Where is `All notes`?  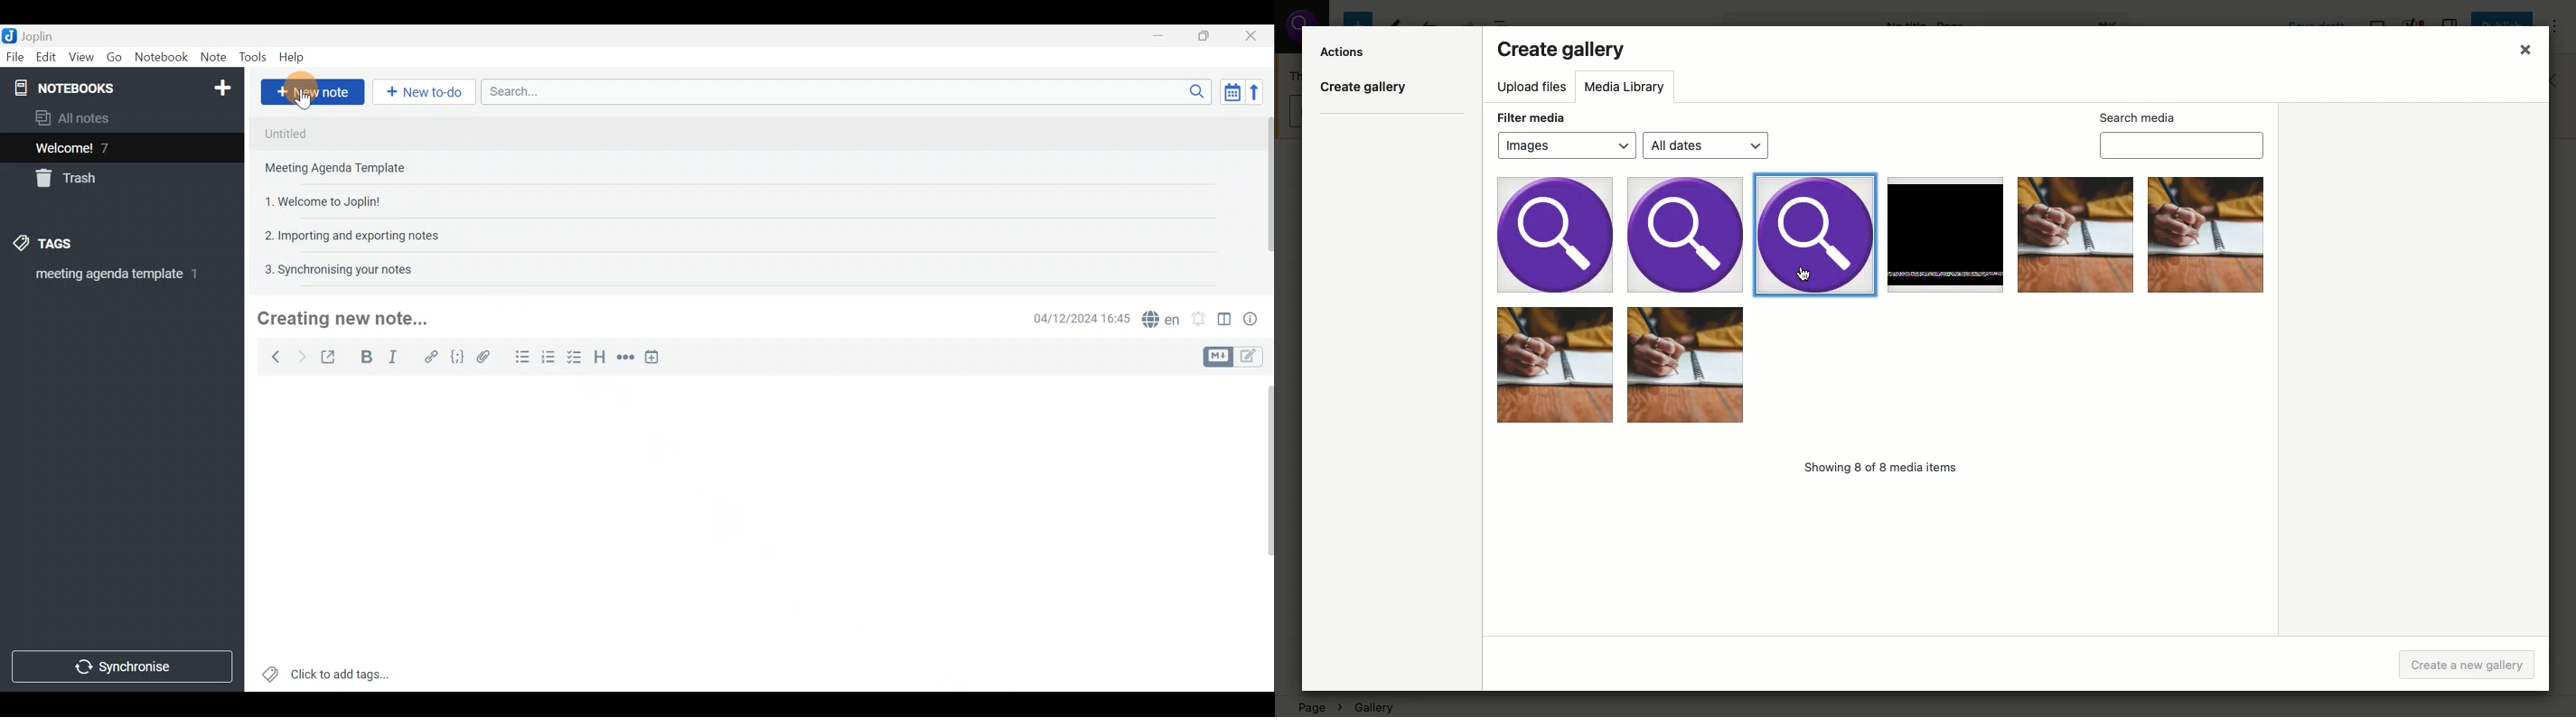 All notes is located at coordinates (77, 118).